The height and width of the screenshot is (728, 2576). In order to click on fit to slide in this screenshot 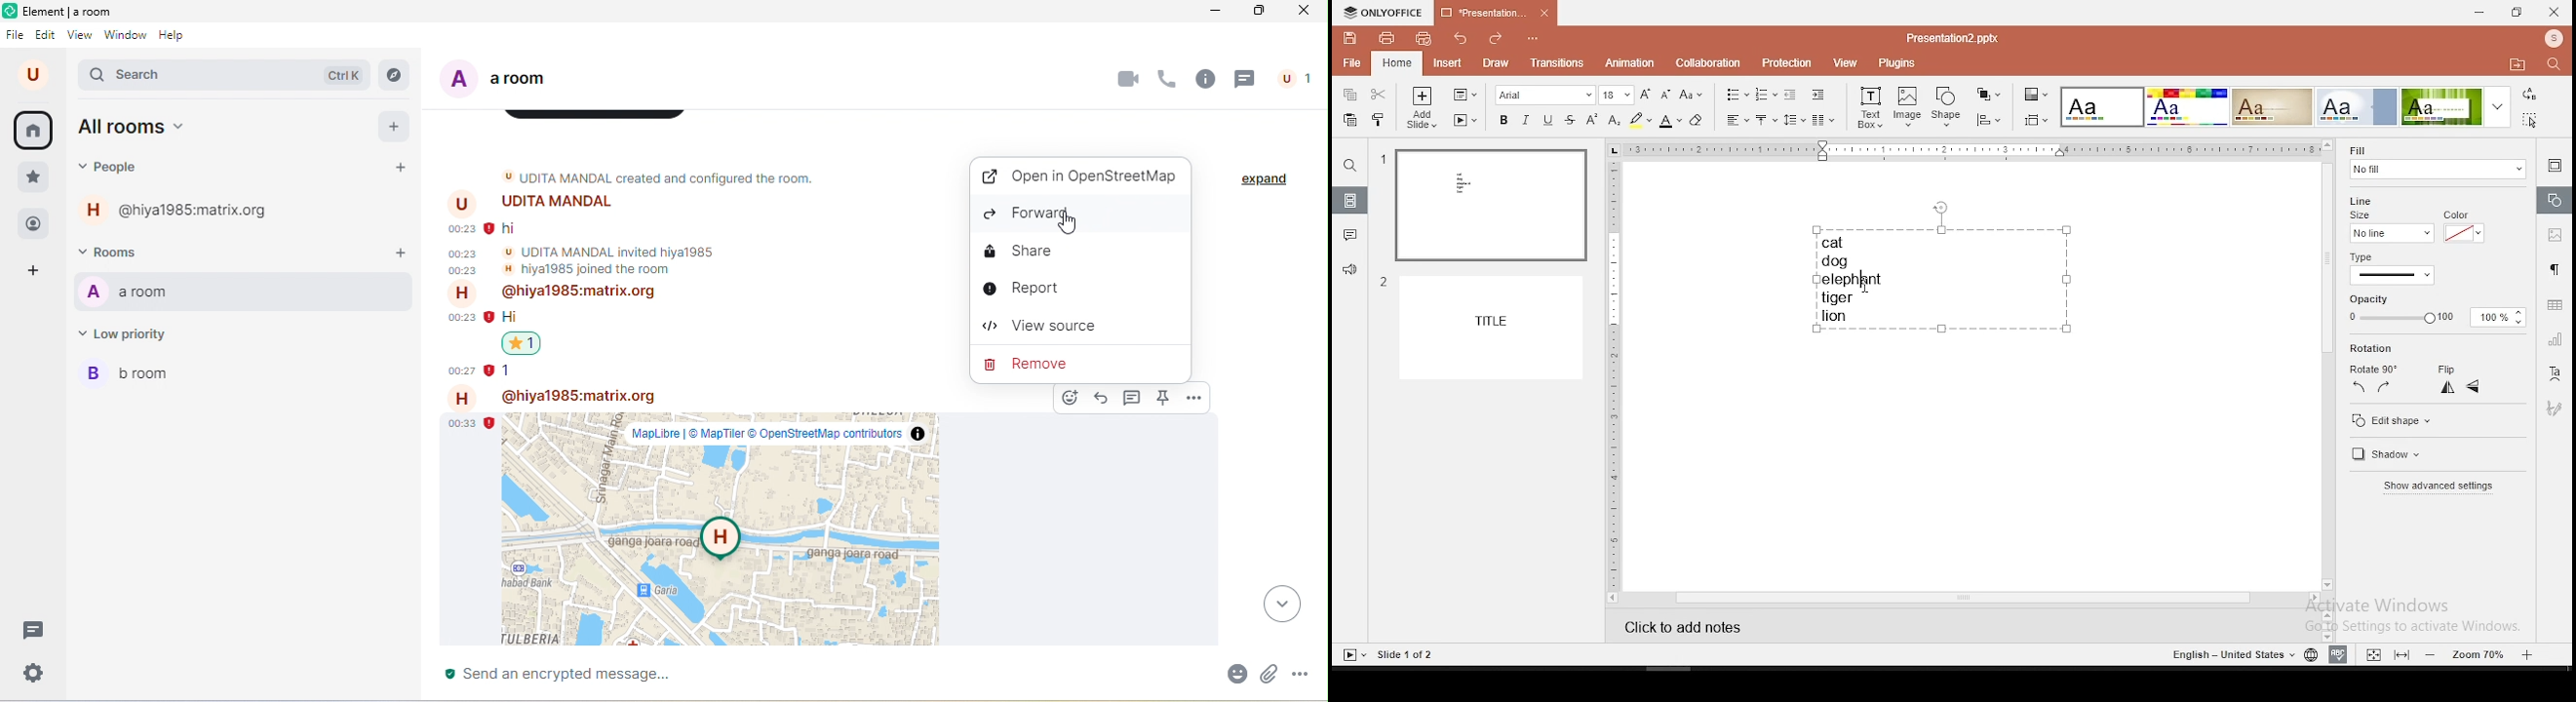, I will do `click(2400, 654)`.